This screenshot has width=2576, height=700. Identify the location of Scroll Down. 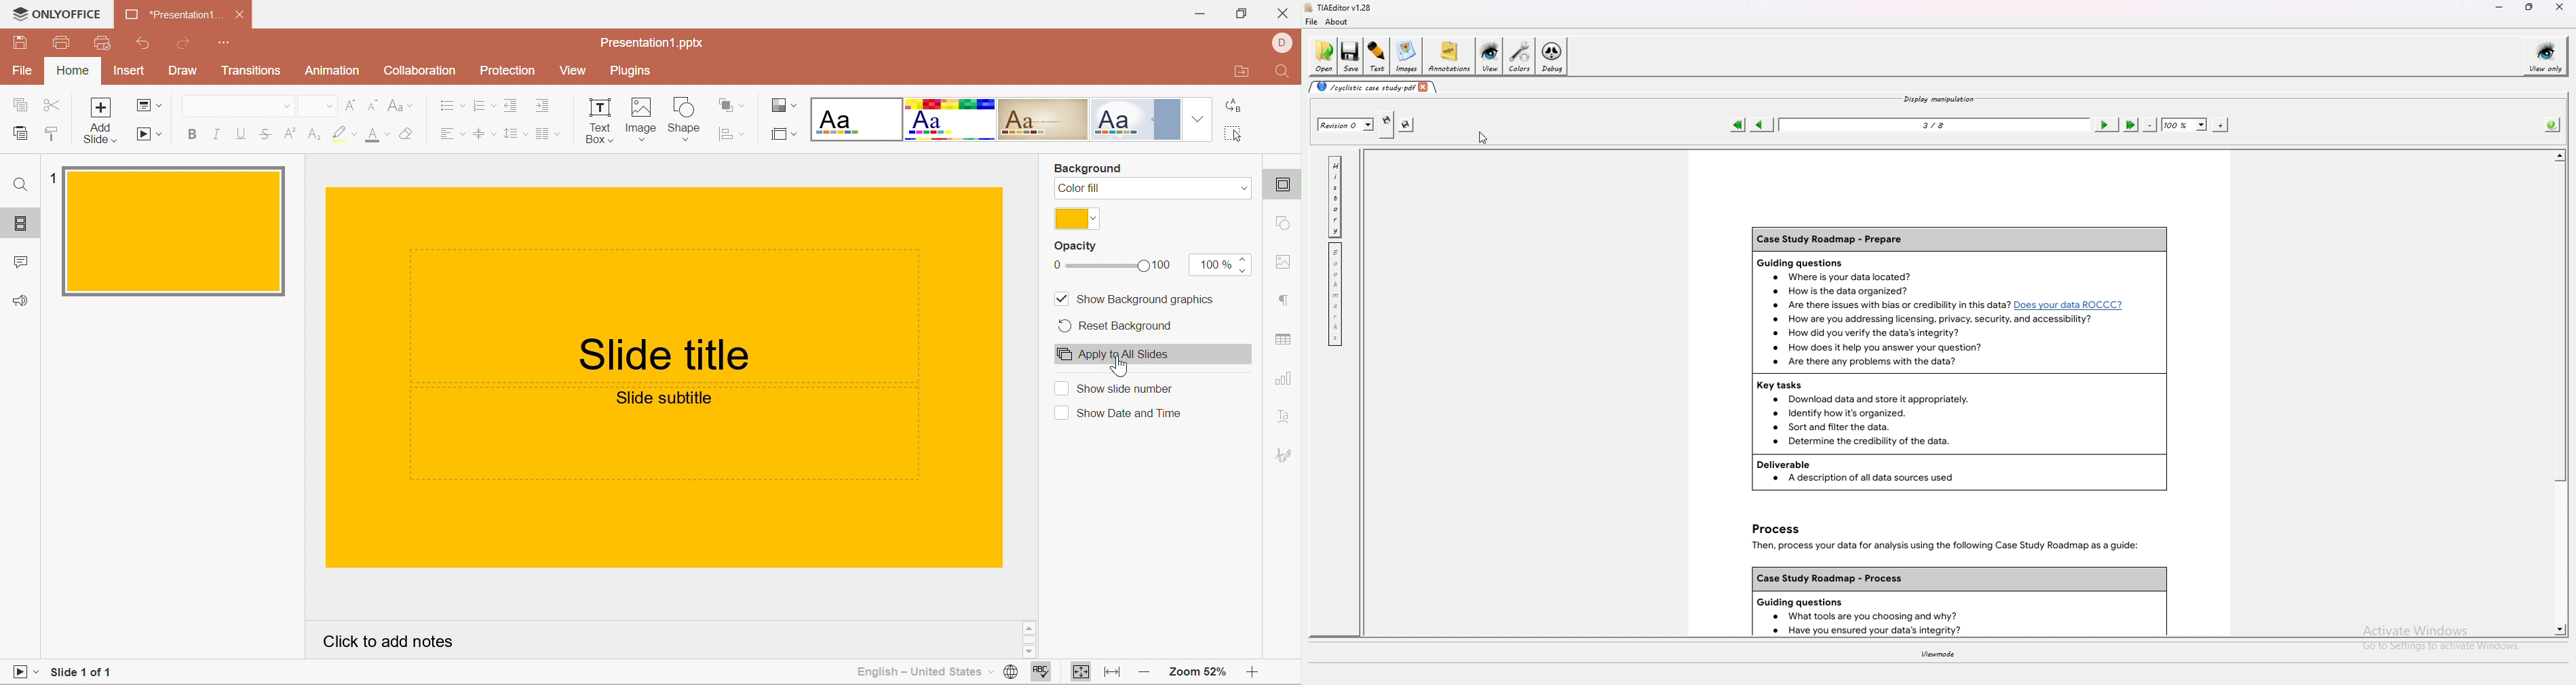
(1251, 654).